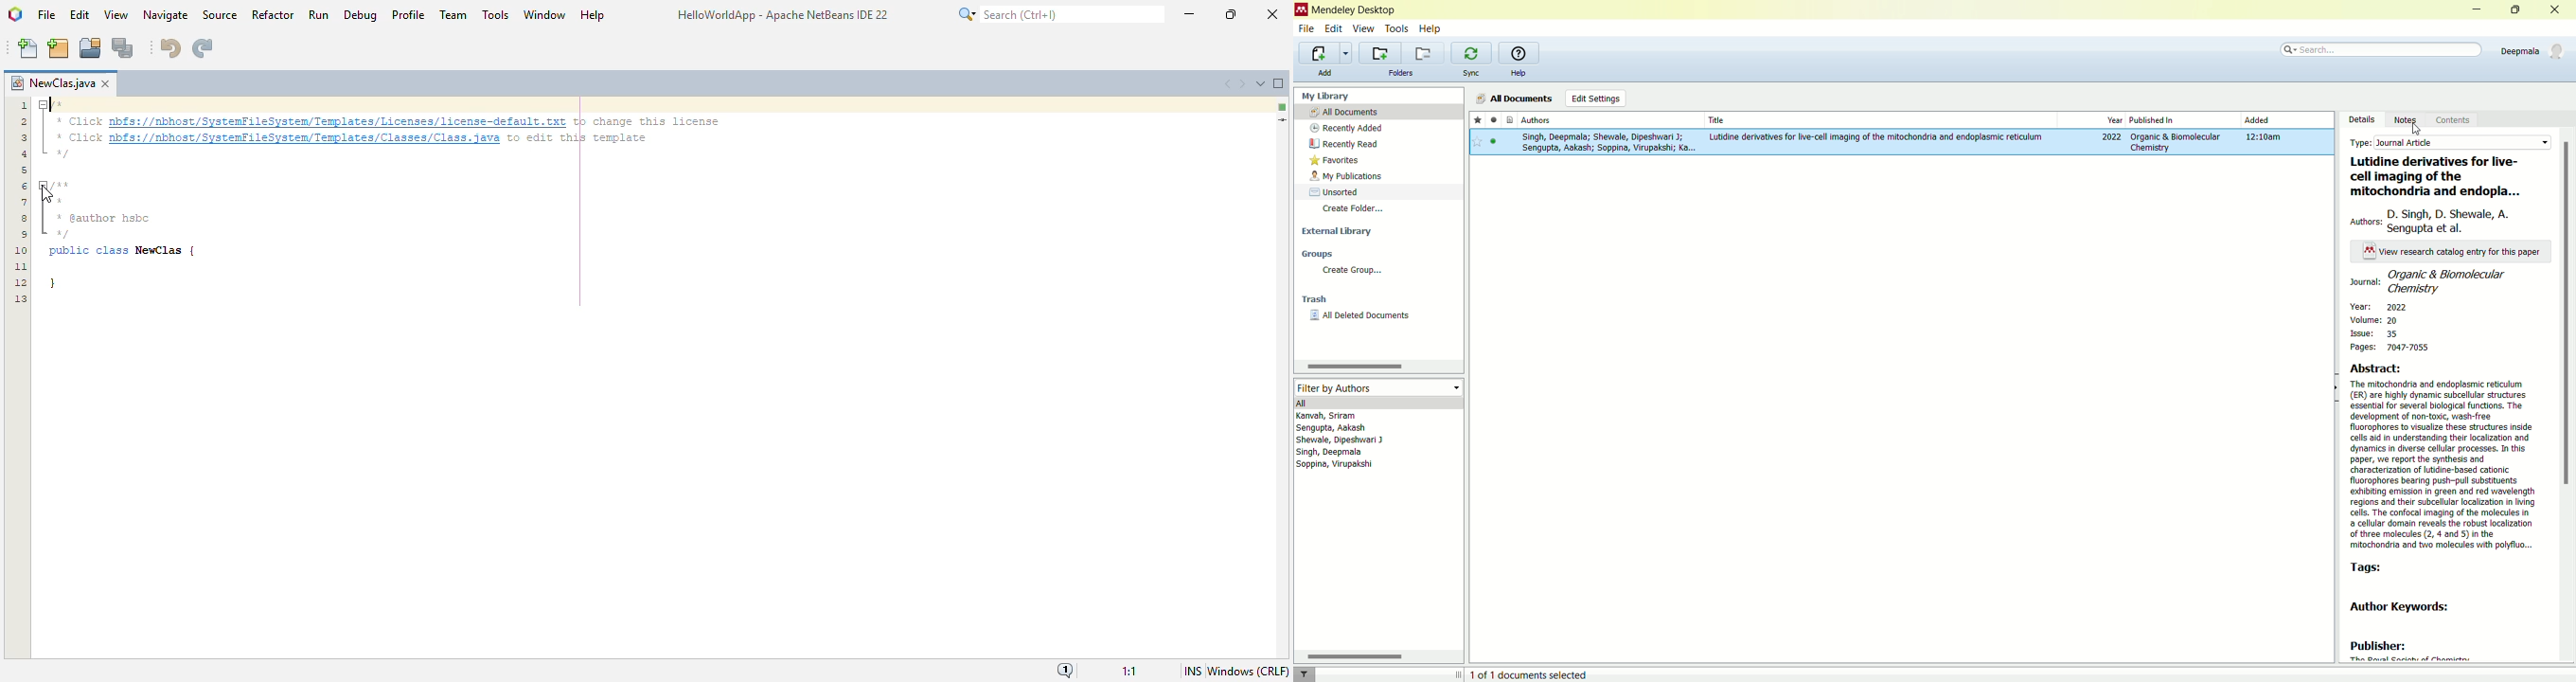  What do you see at coordinates (1377, 143) in the screenshot?
I see `recently read` at bounding box center [1377, 143].